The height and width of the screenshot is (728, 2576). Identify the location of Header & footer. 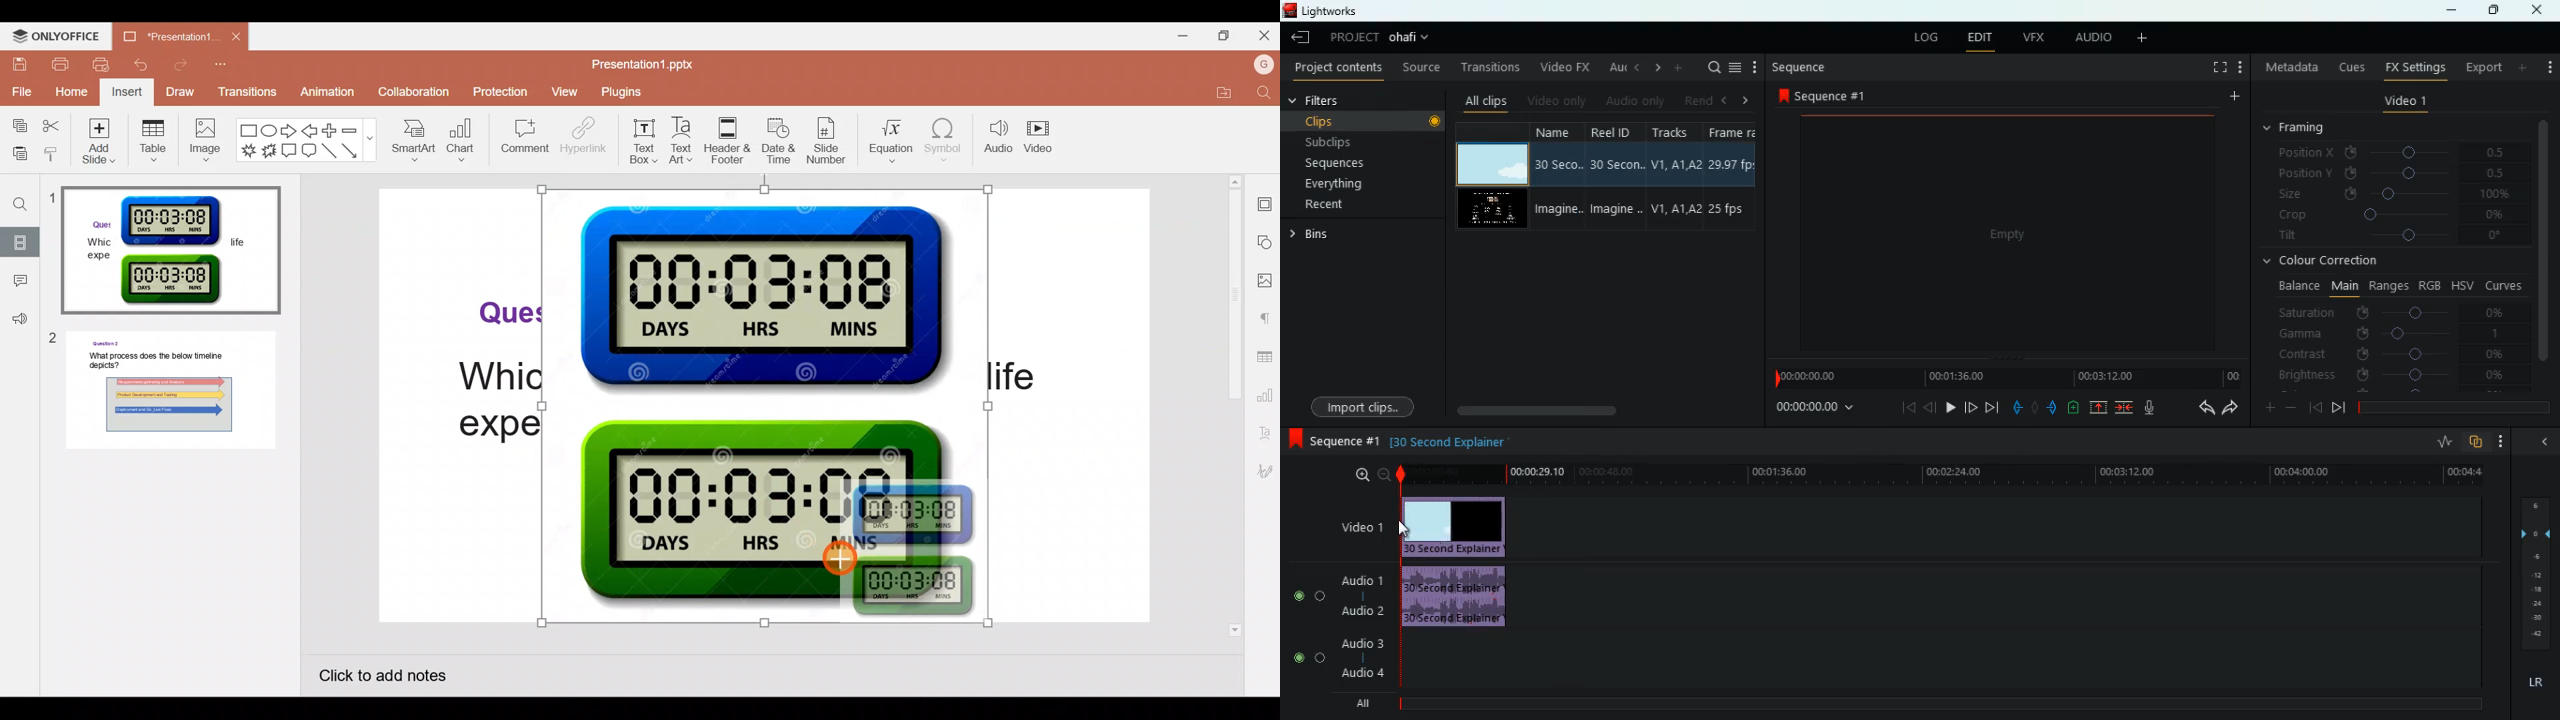
(727, 137).